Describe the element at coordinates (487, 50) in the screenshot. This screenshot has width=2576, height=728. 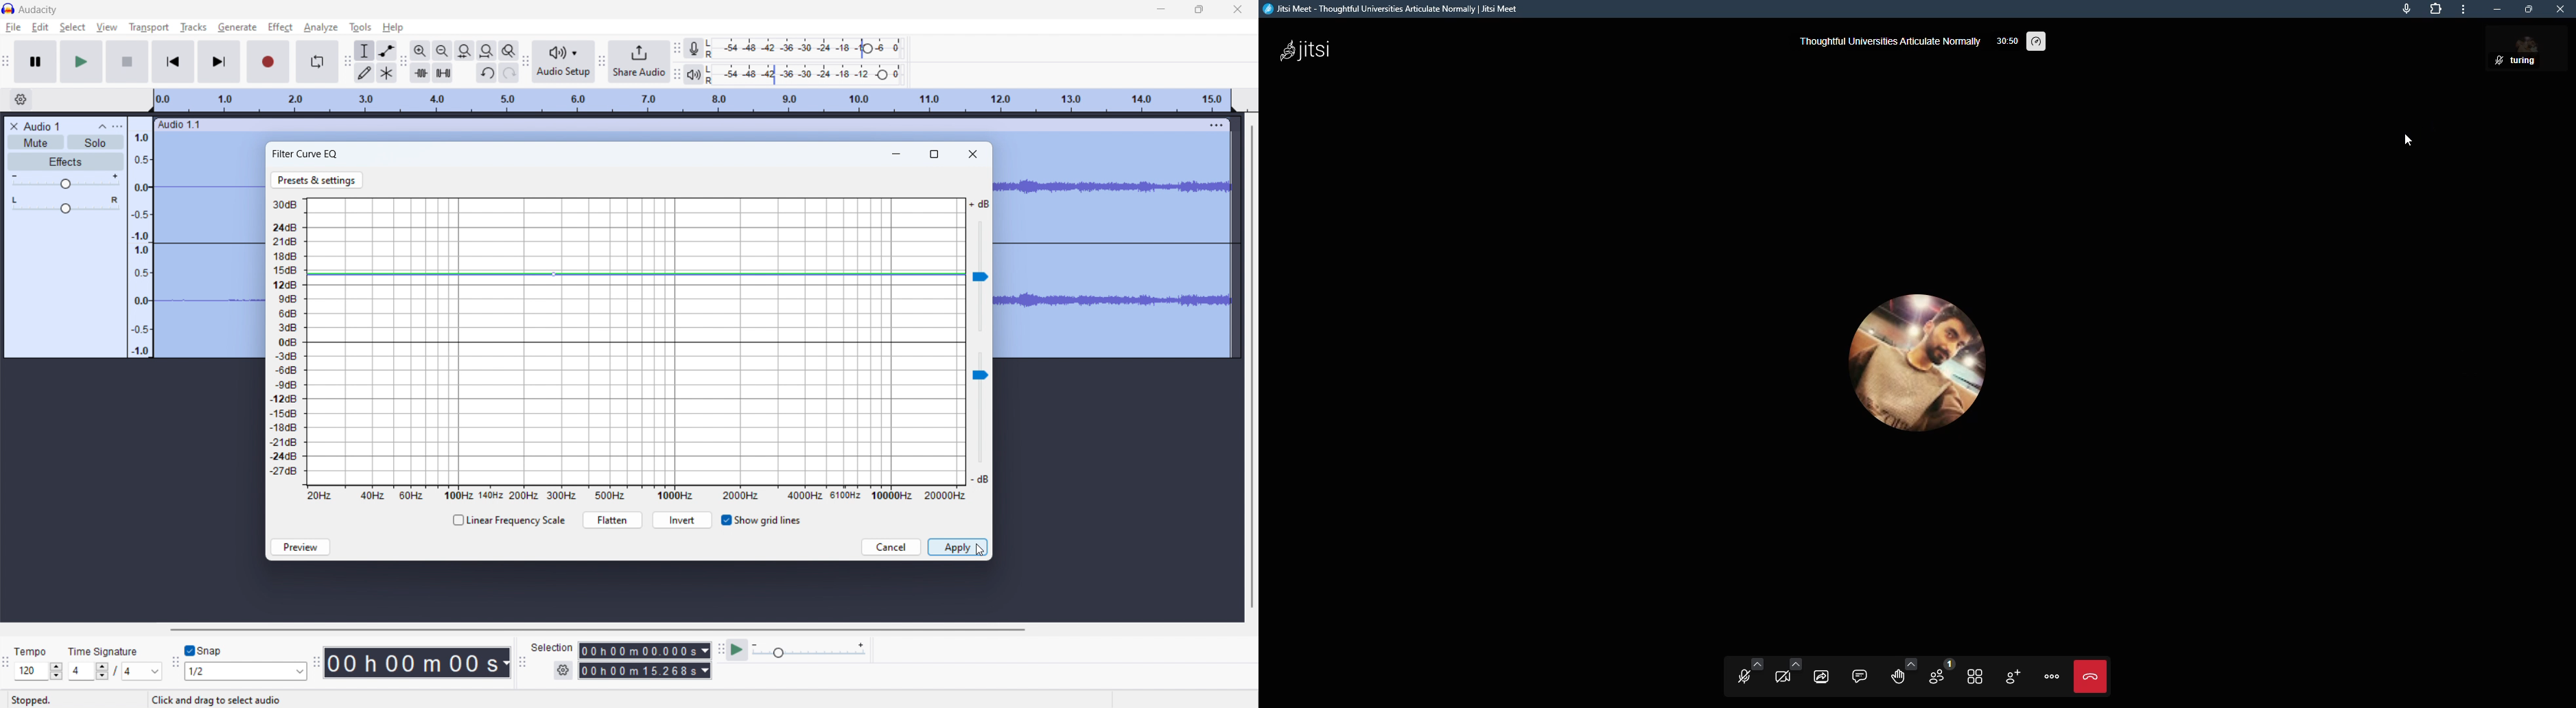
I see `fit project to width` at that location.